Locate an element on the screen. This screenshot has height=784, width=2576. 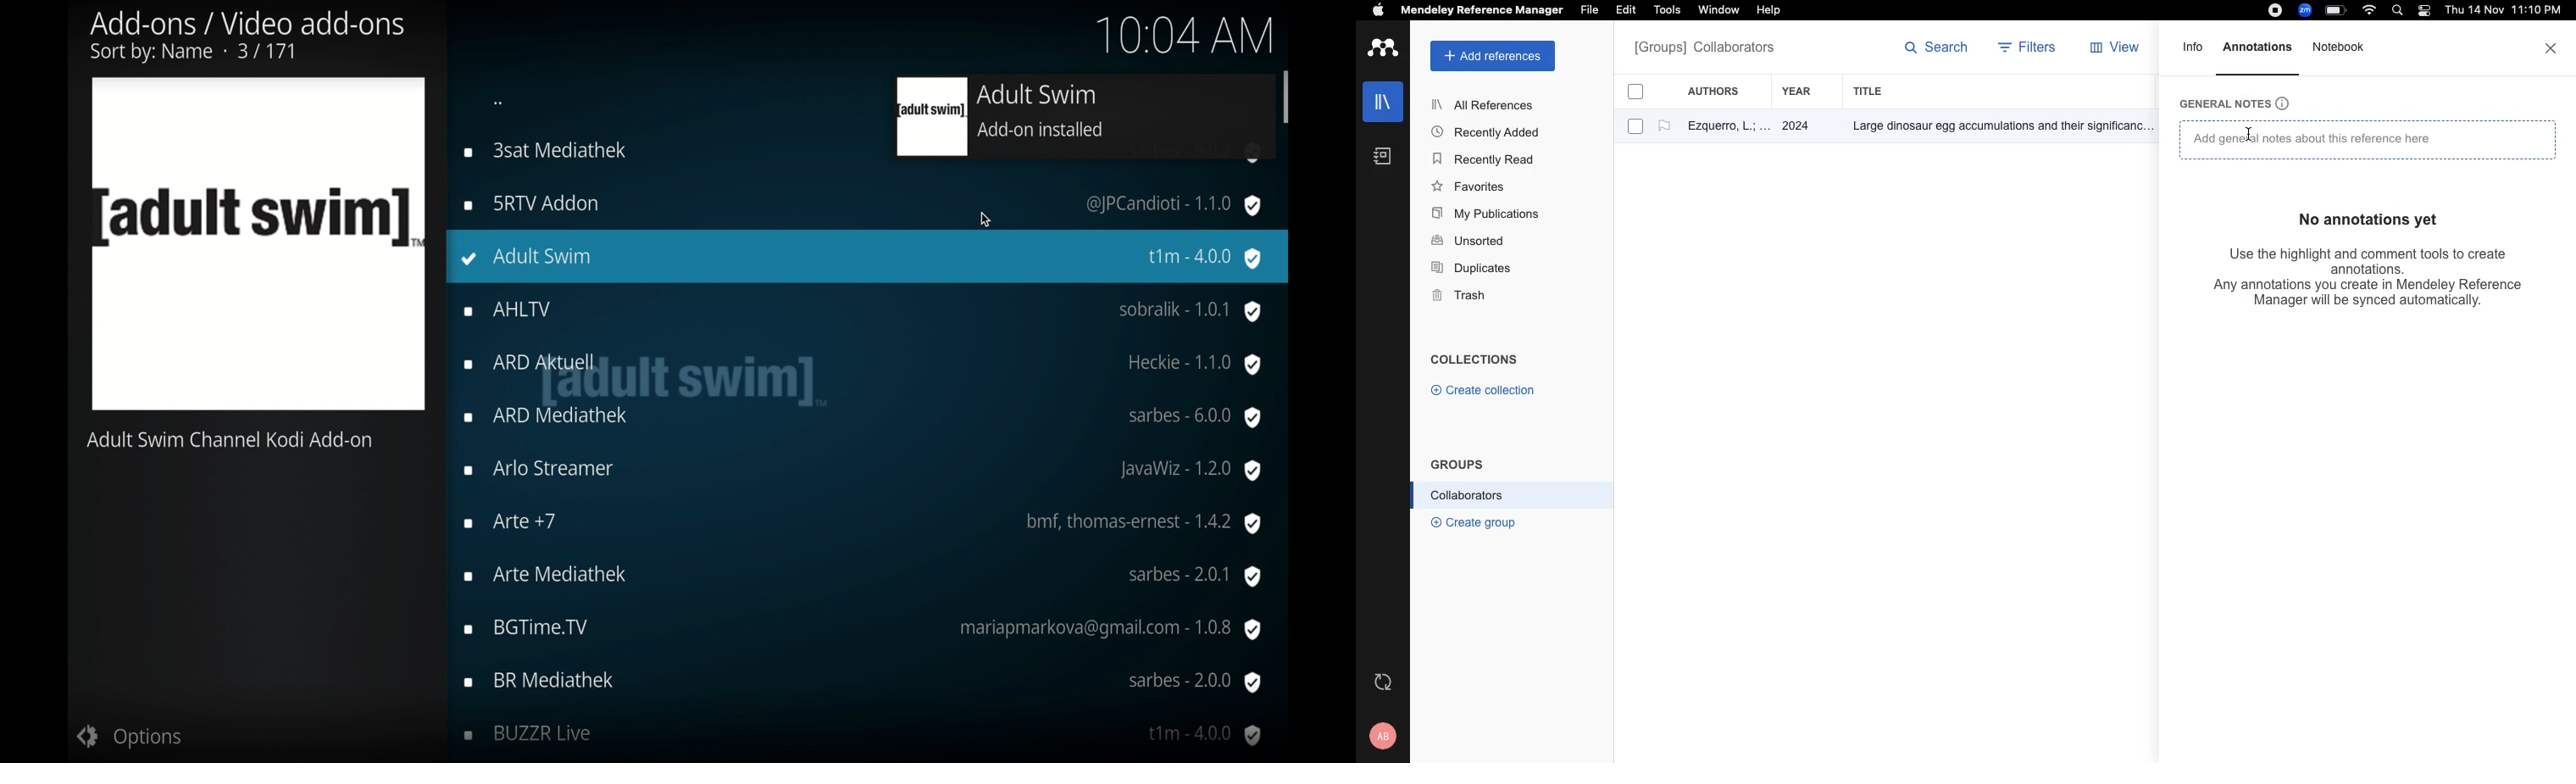
Recently Read is located at coordinates (1485, 159).